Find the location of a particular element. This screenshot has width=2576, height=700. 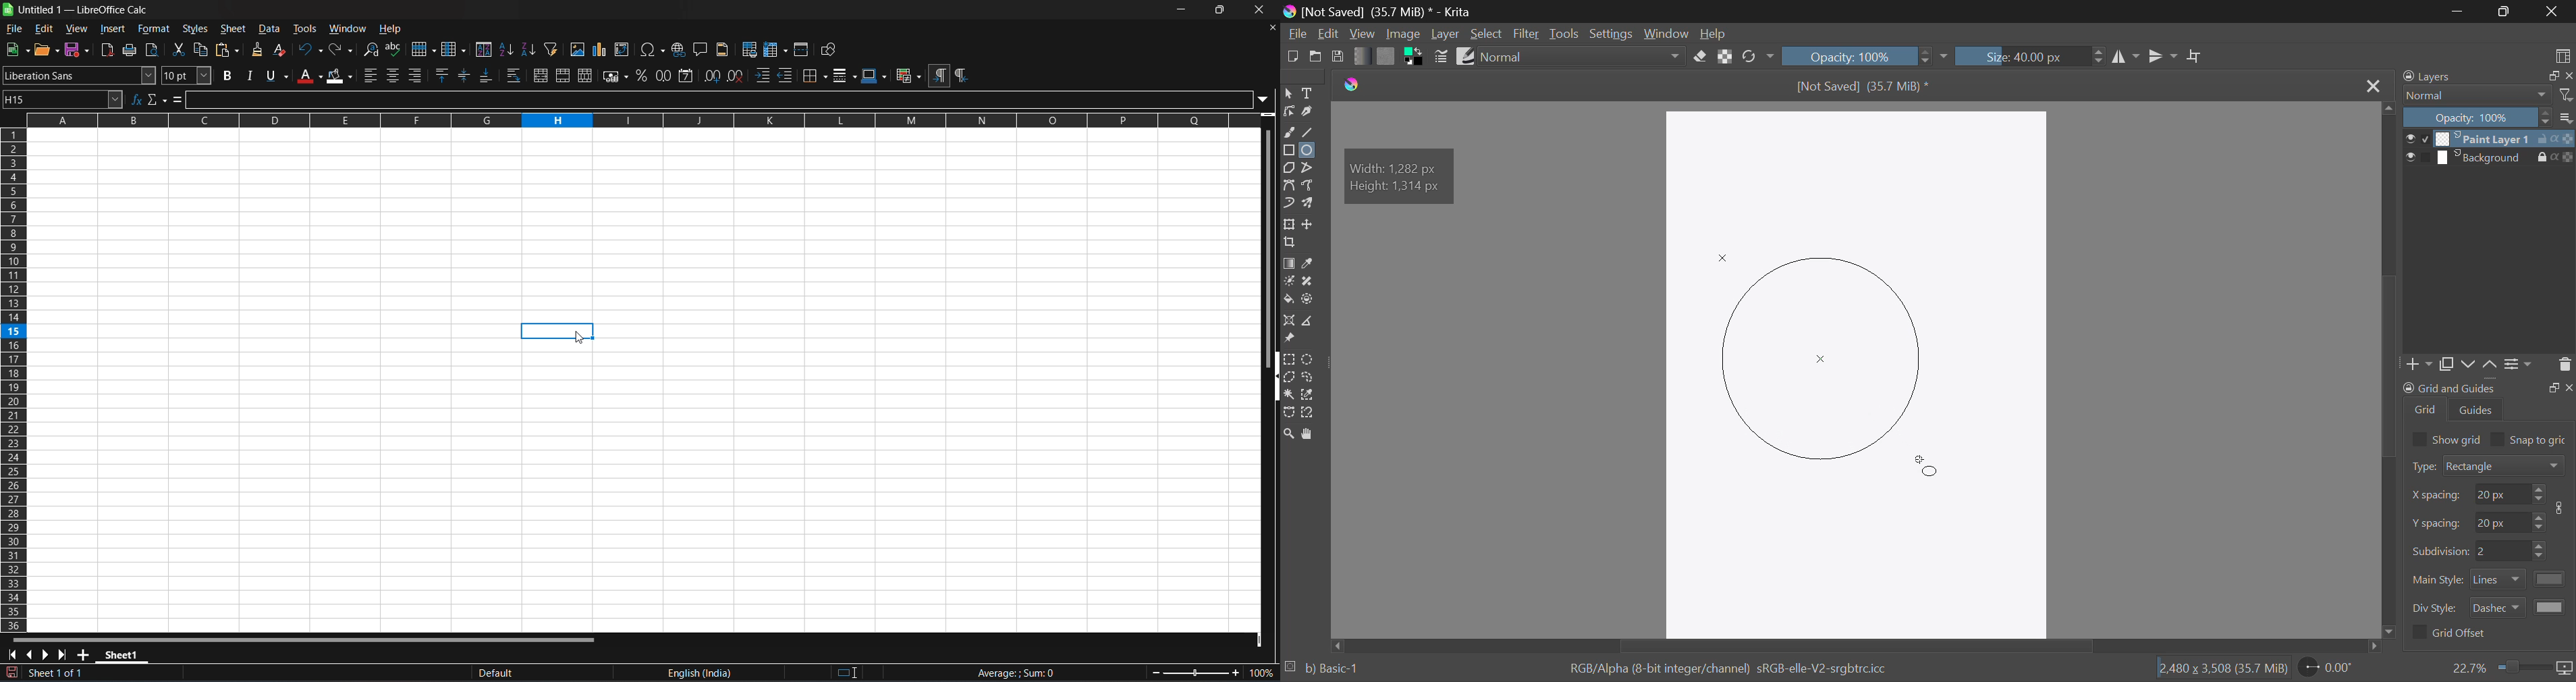

Ellipses Selected  is located at coordinates (1307, 150).